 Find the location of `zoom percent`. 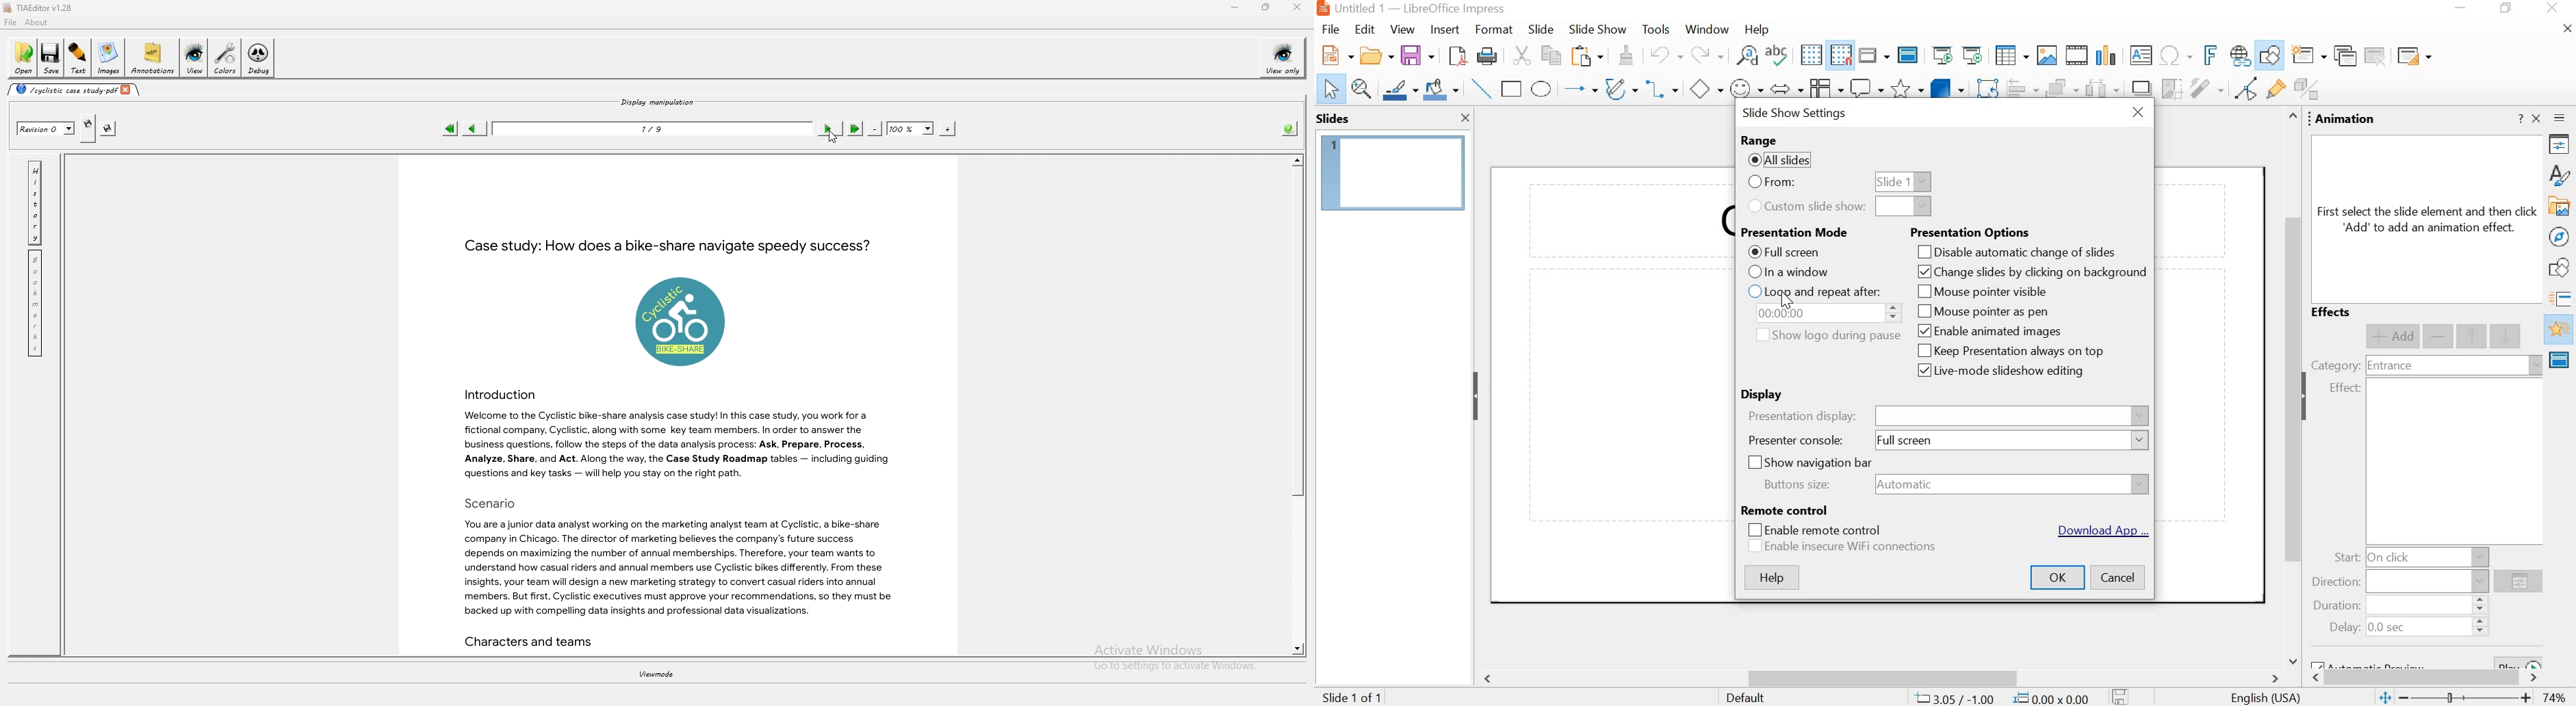

zoom percent is located at coordinates (2554, 698).